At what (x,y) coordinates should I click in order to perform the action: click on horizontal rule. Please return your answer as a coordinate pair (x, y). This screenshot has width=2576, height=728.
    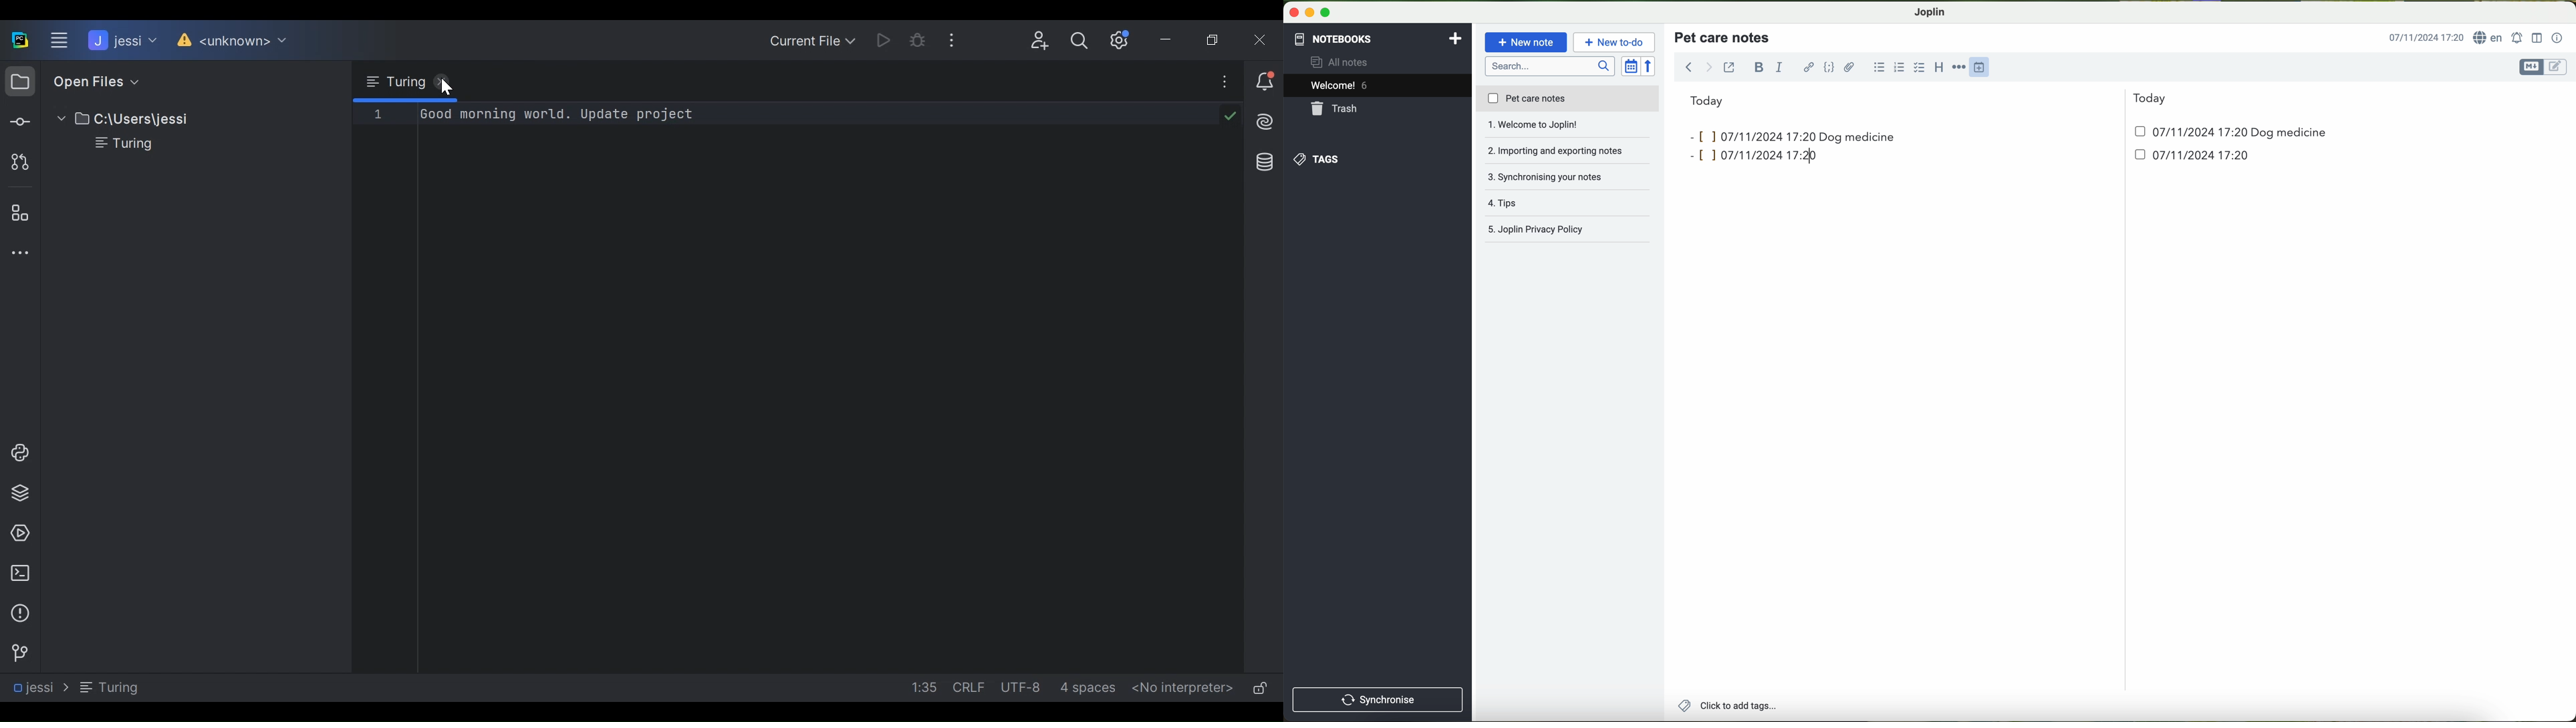
    Looking at the image, I should click on (1961, 67).